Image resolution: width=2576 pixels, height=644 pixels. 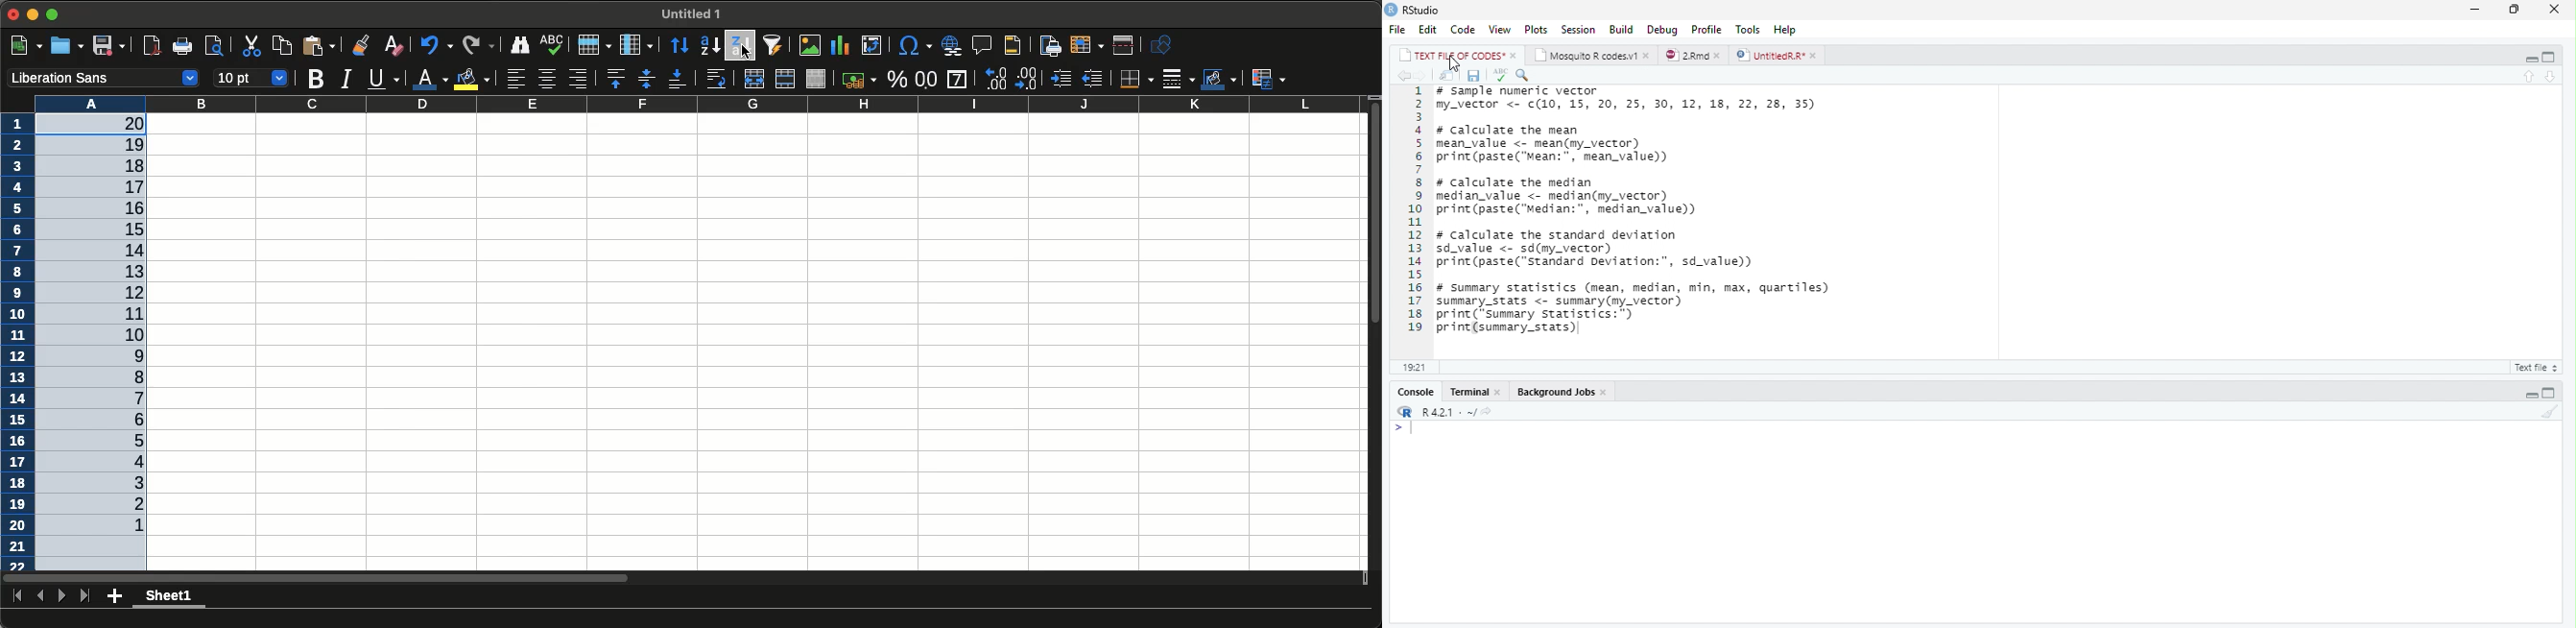 I want to click on icon, so click(x=1403, y=413).